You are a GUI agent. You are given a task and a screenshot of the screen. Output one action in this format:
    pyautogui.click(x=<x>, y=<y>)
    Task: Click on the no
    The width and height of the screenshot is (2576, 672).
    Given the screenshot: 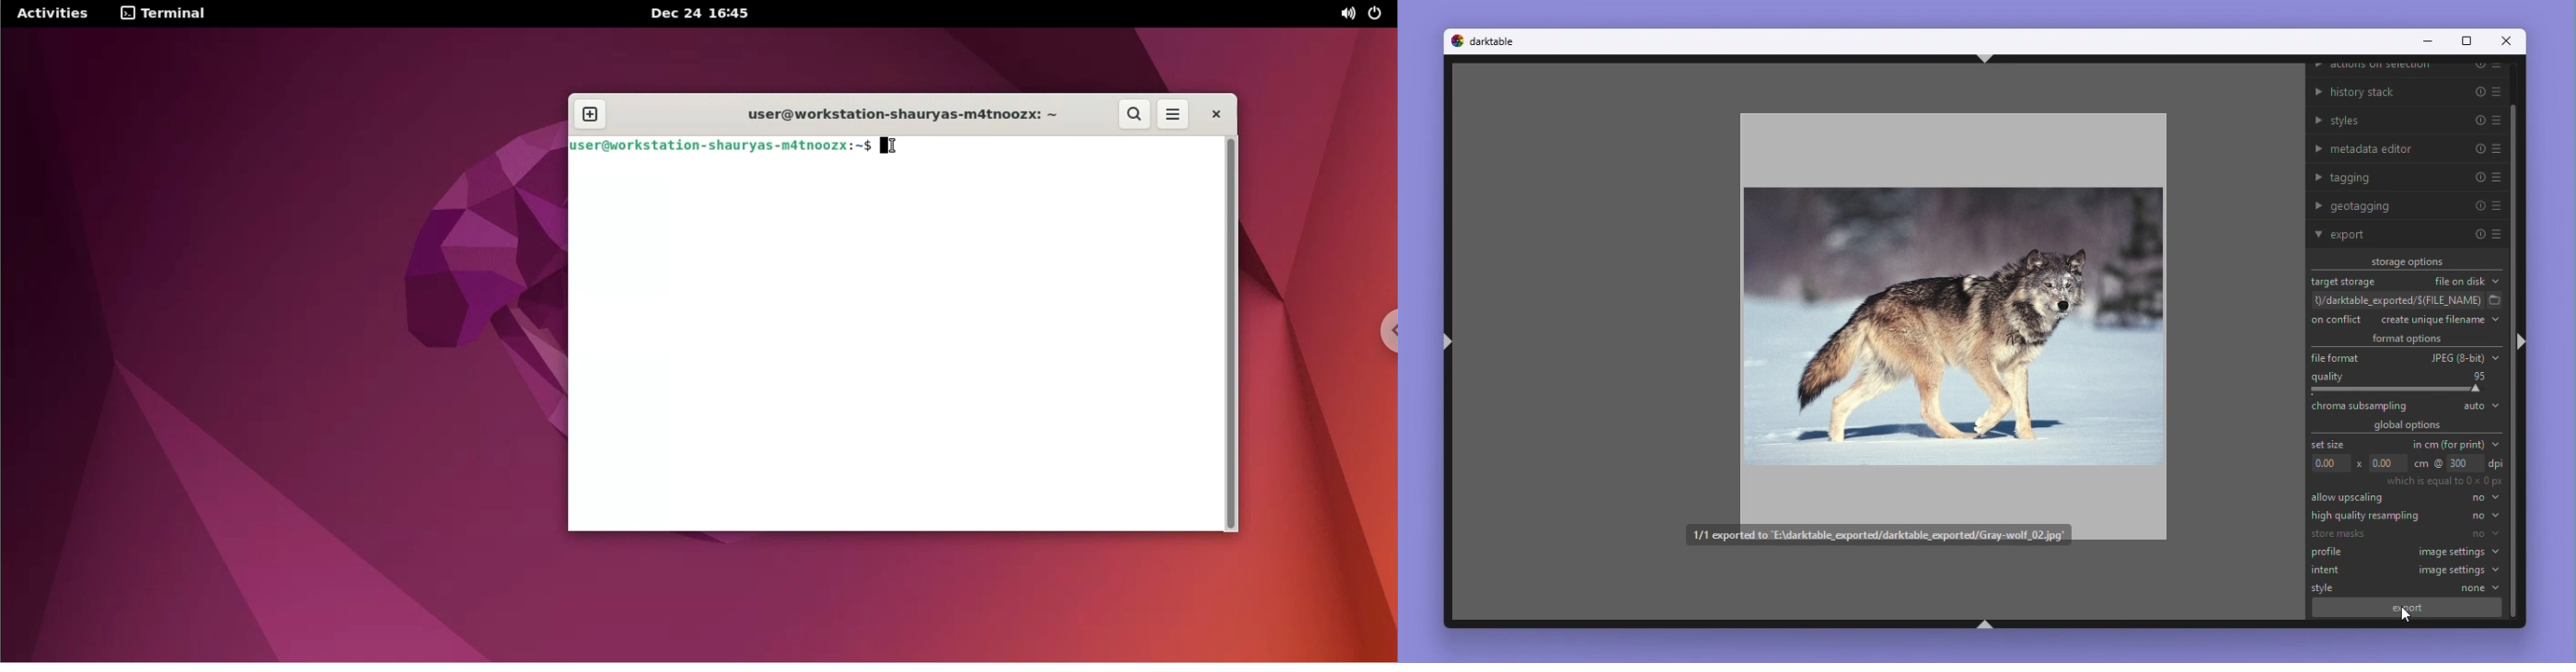 What is the action you would take?
    pyautogui.click(x=2488, y=497)
    